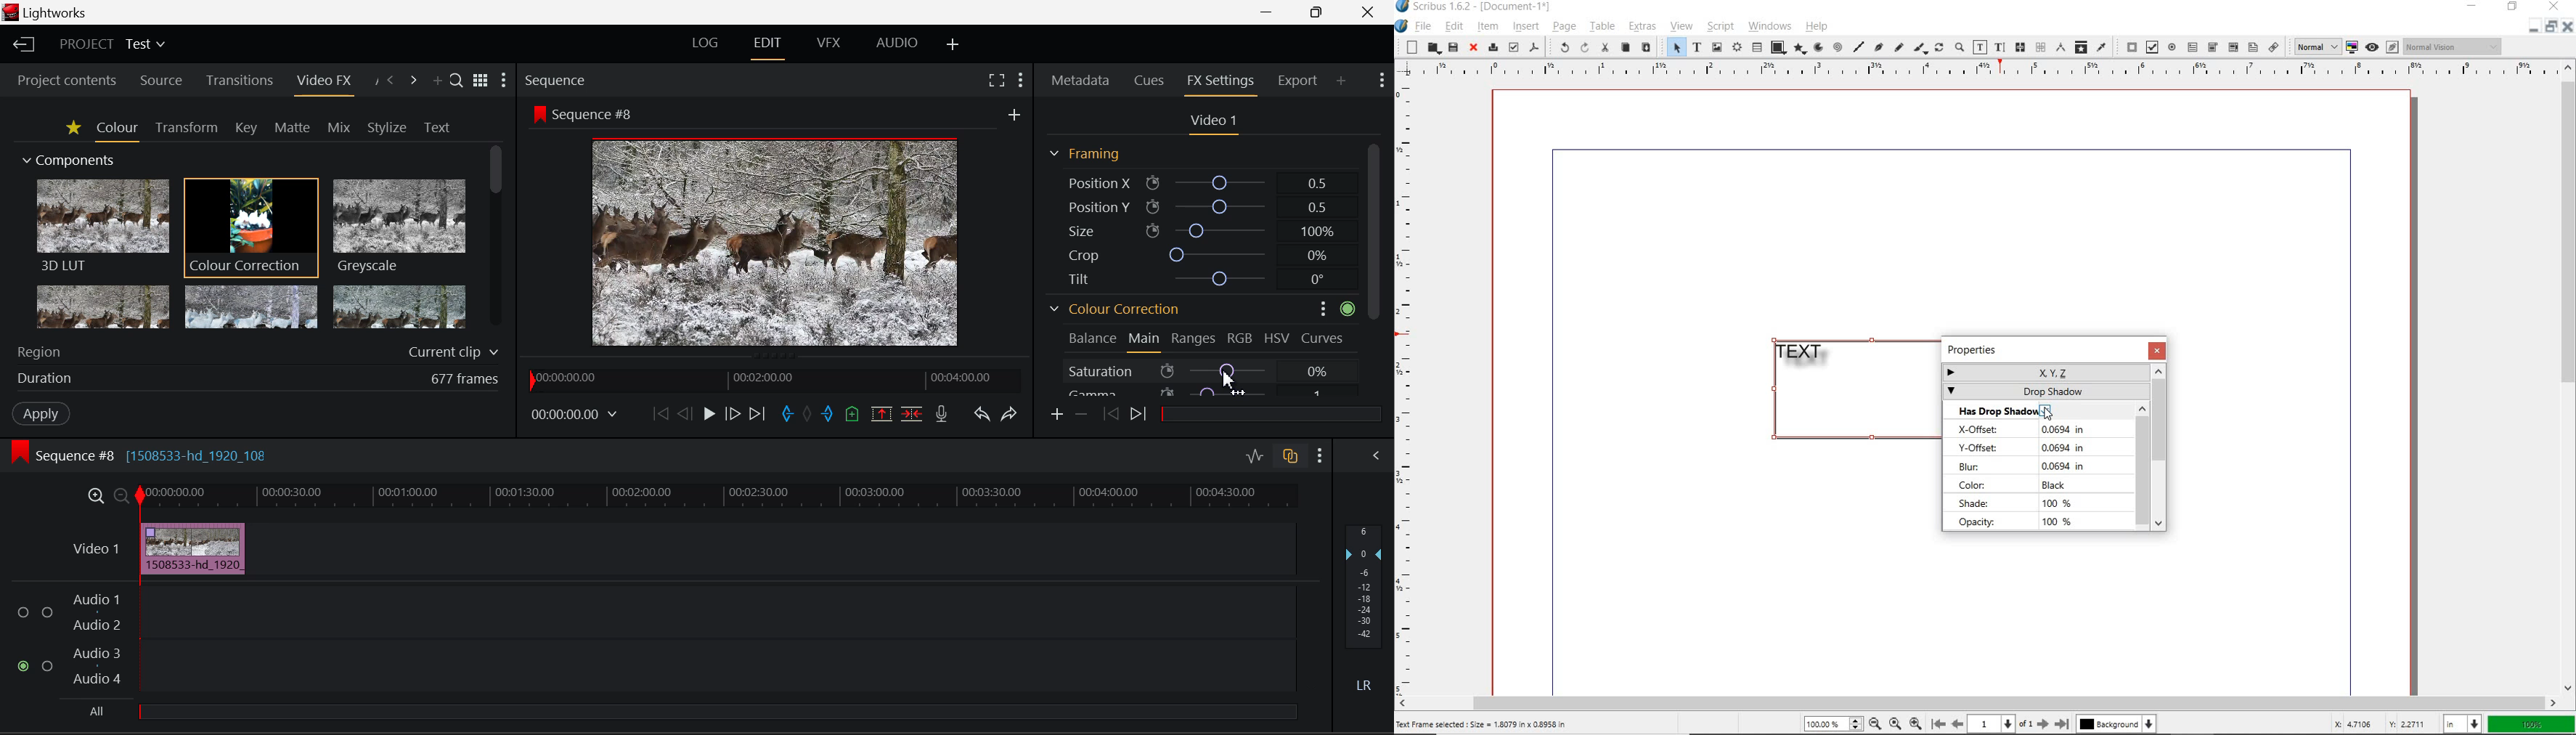 Image resolution: width=2576 pixels, height=756 pixels. I want to click on shade, so click(2018, 503).